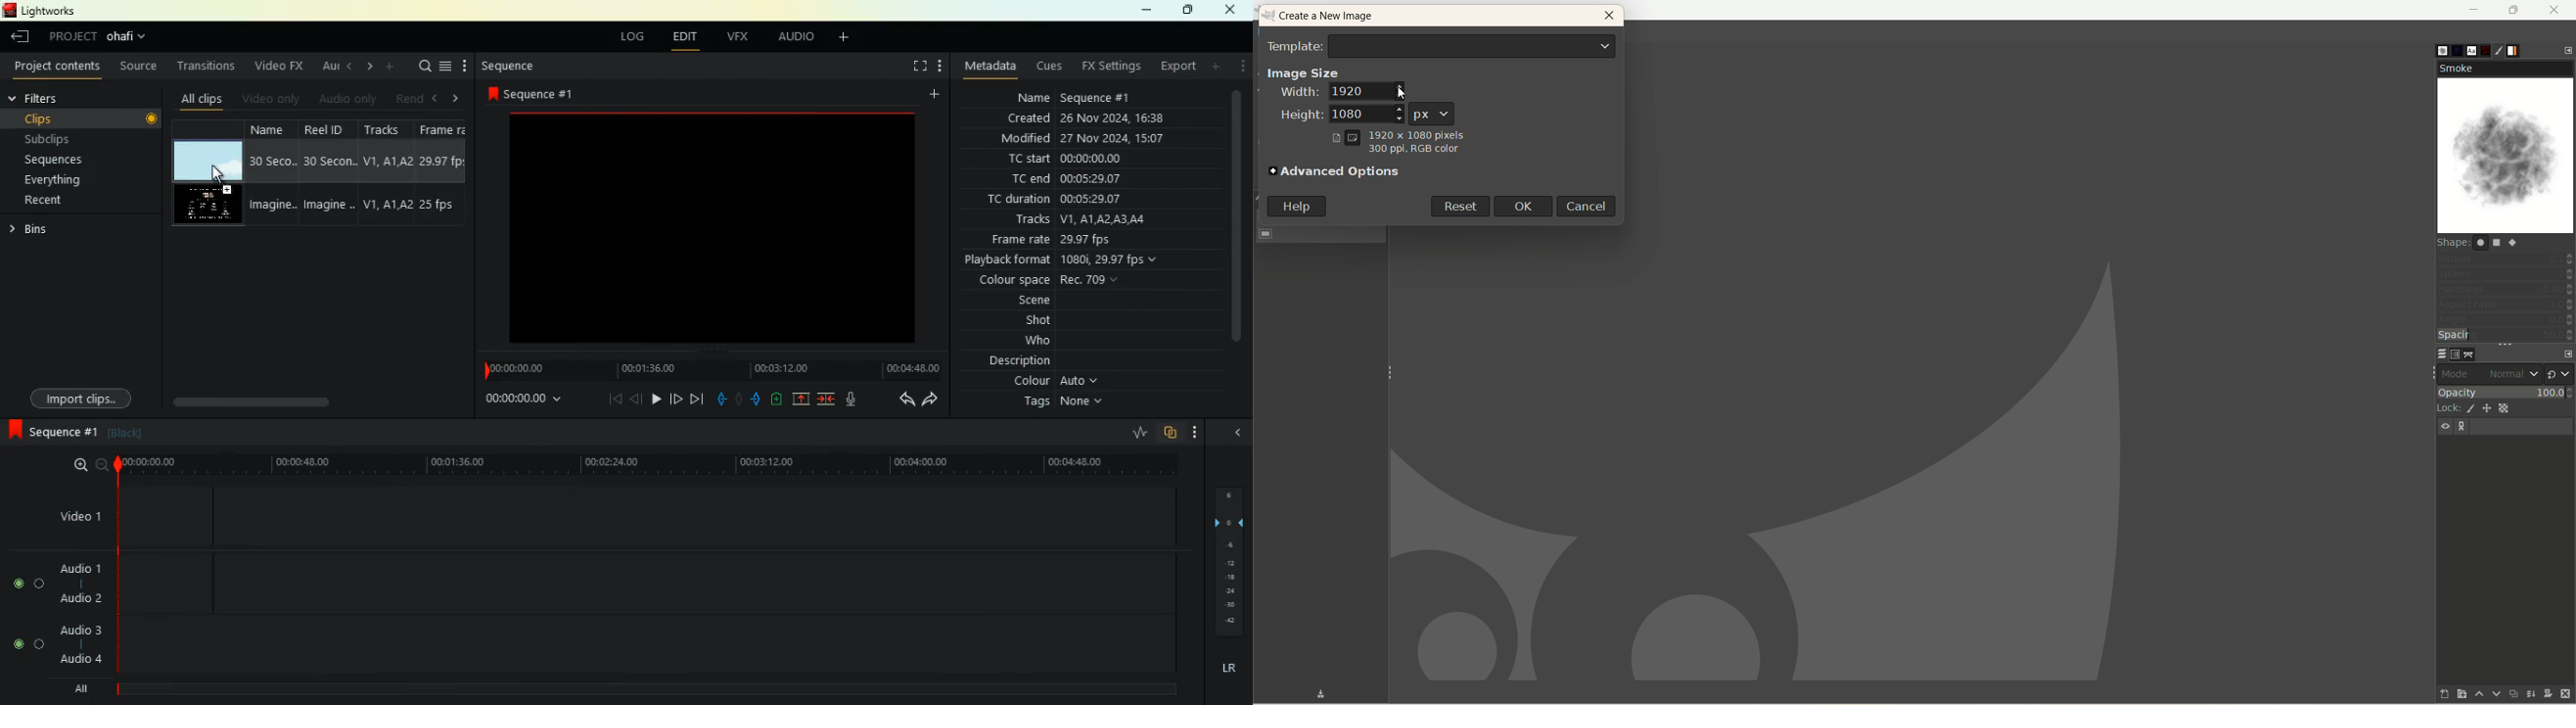  What do you see at coordinates (79, 514) in the screenshot?
I see `video 1` at bounding box center [79, 514].